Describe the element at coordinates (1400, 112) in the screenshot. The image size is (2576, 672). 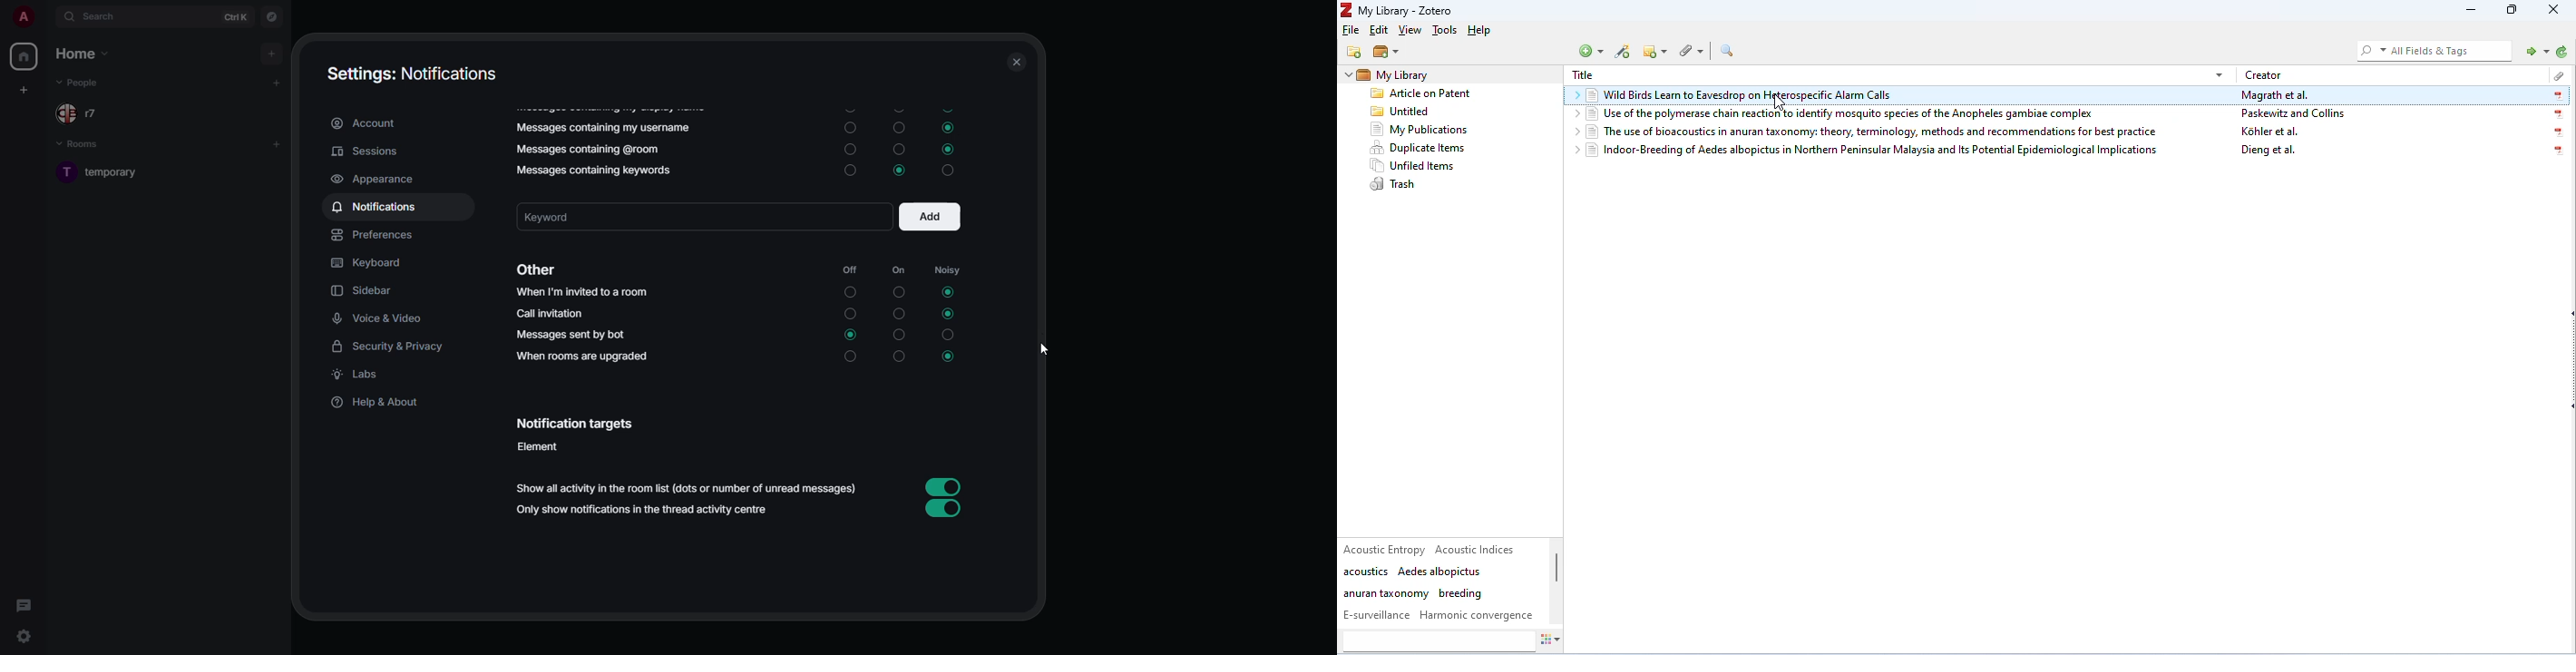
I see `untitled` at that location.